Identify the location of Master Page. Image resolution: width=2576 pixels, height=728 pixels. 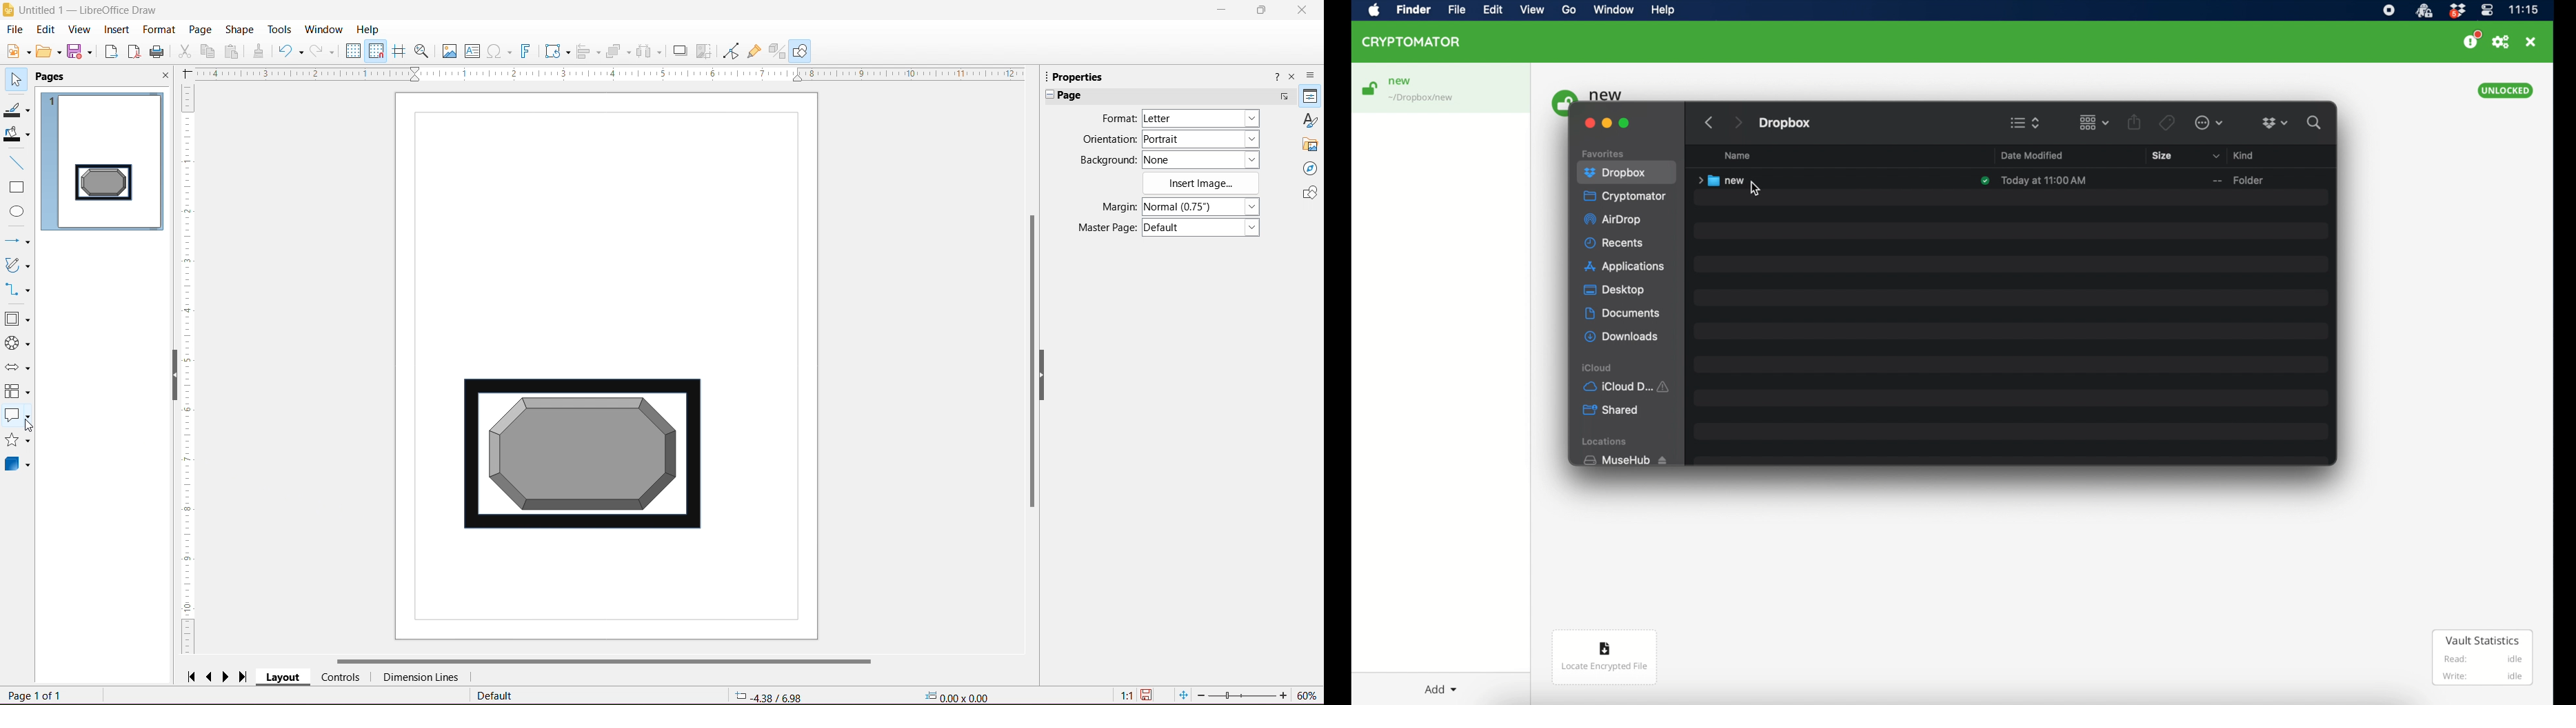
(1103, 228).